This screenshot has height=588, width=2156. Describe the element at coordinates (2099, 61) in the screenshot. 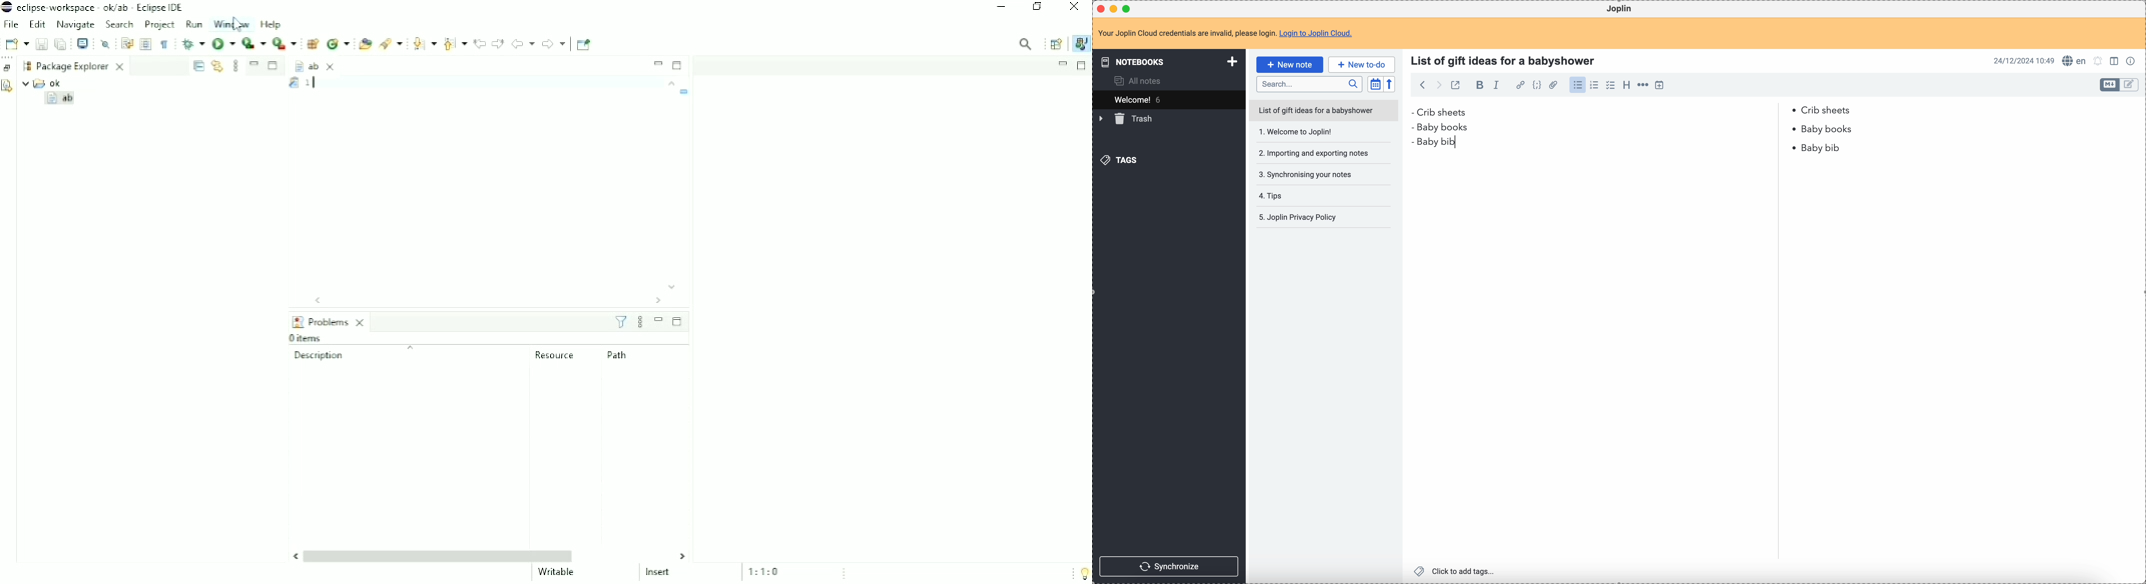

I see `set alarm` at that location.